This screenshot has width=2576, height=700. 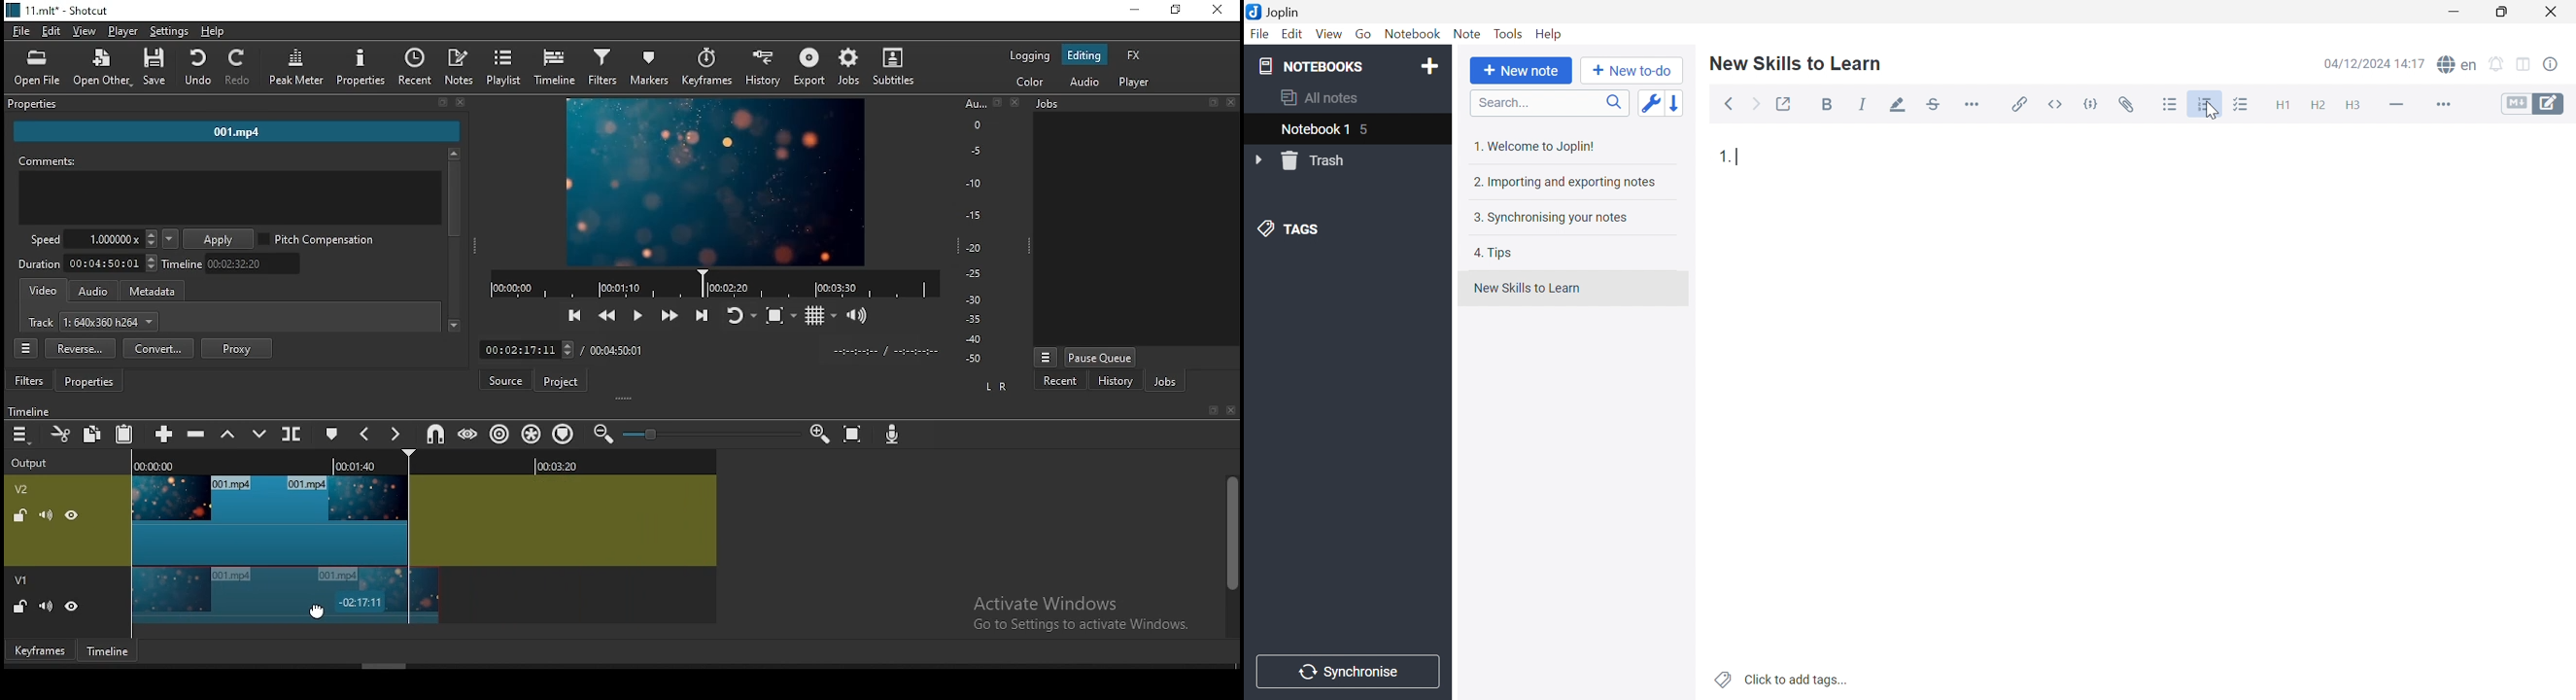 I want to click on New Skills to Learn, so click(x=1796, y=63).